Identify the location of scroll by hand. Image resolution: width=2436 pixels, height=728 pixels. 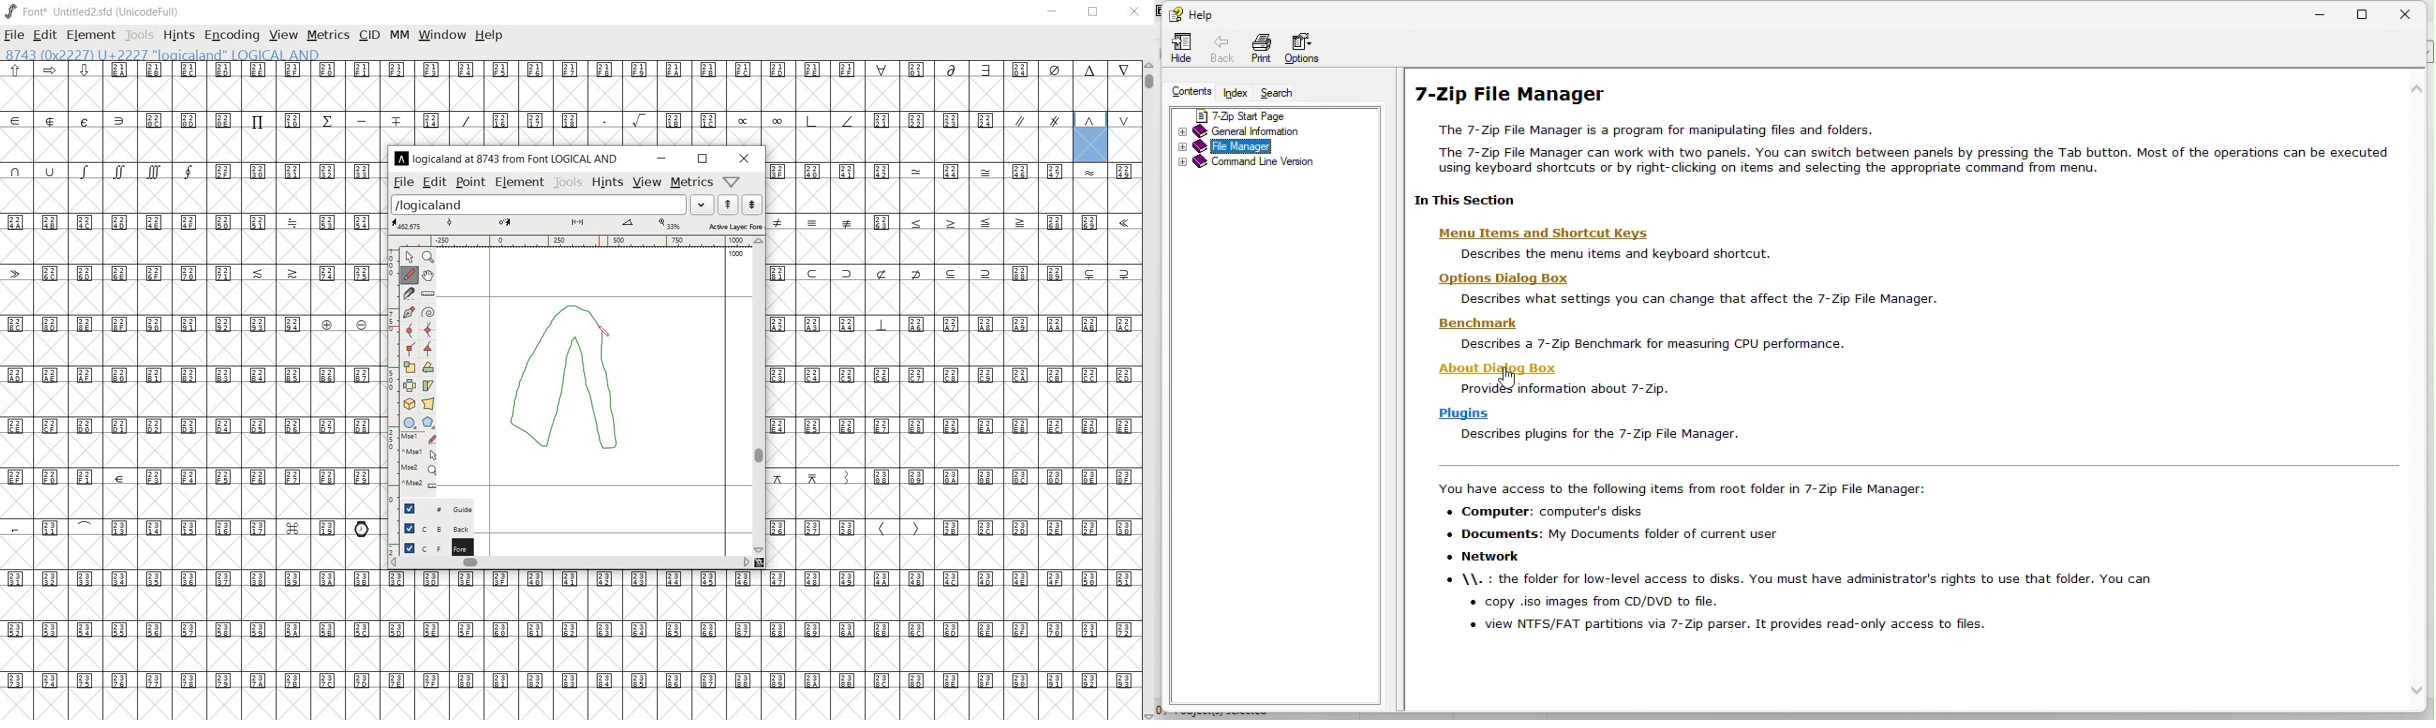
(429, 274).